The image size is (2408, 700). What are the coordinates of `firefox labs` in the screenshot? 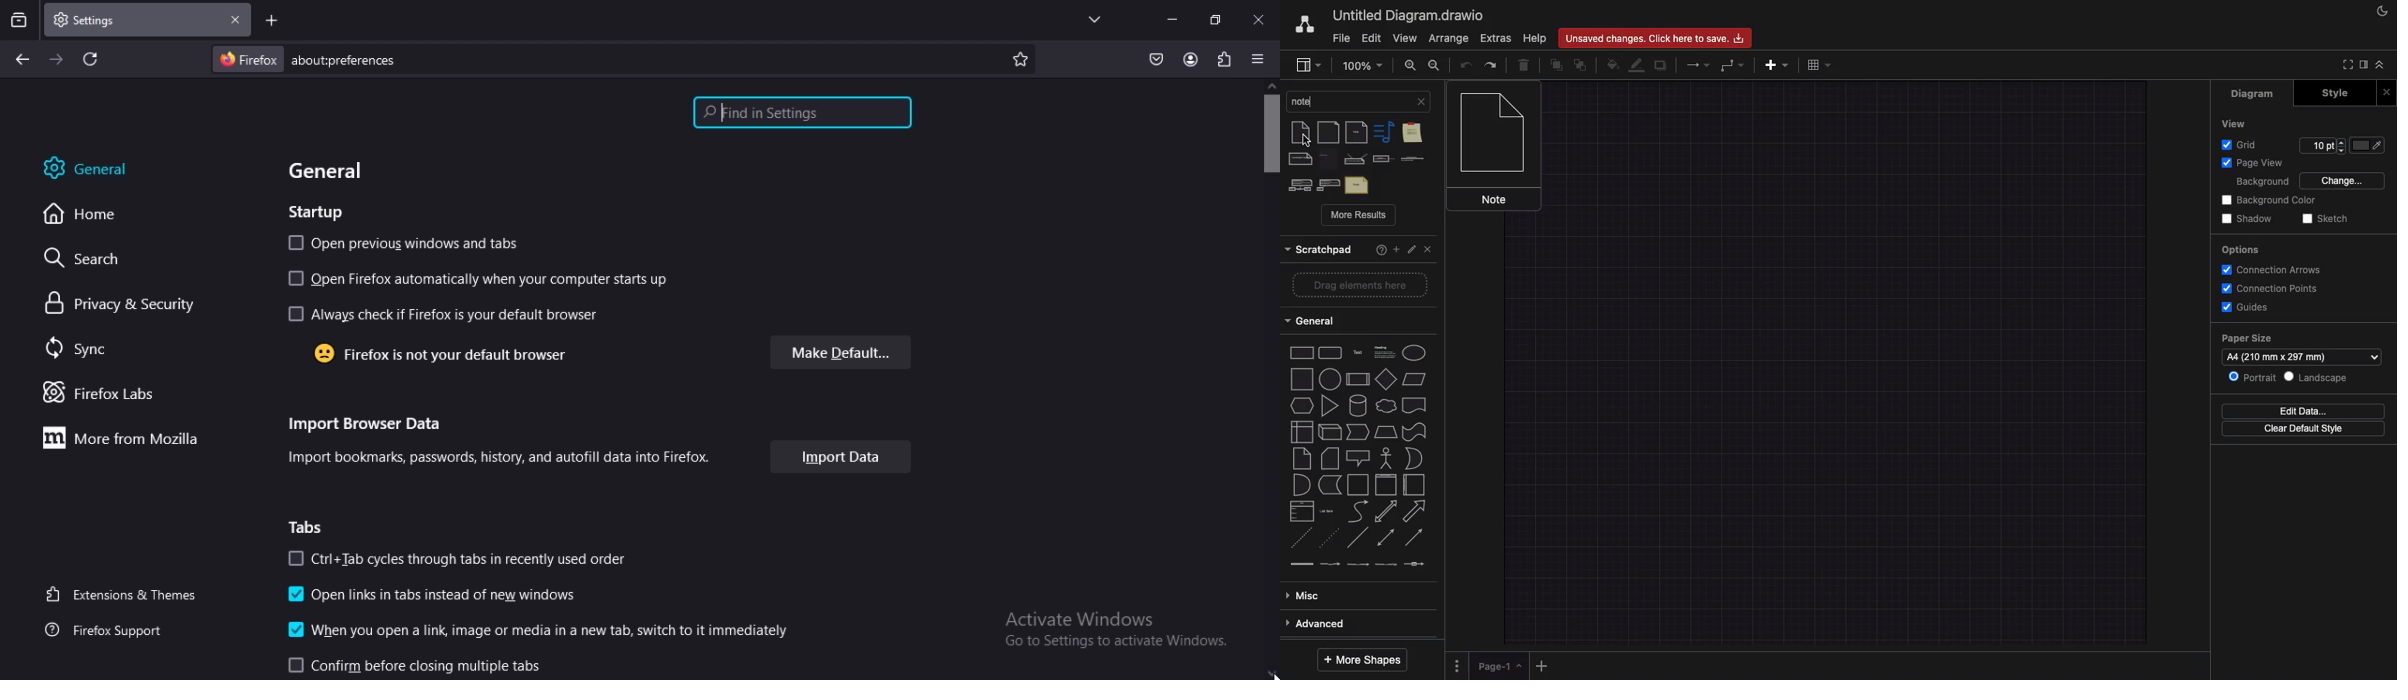 It's located at (101, 393).